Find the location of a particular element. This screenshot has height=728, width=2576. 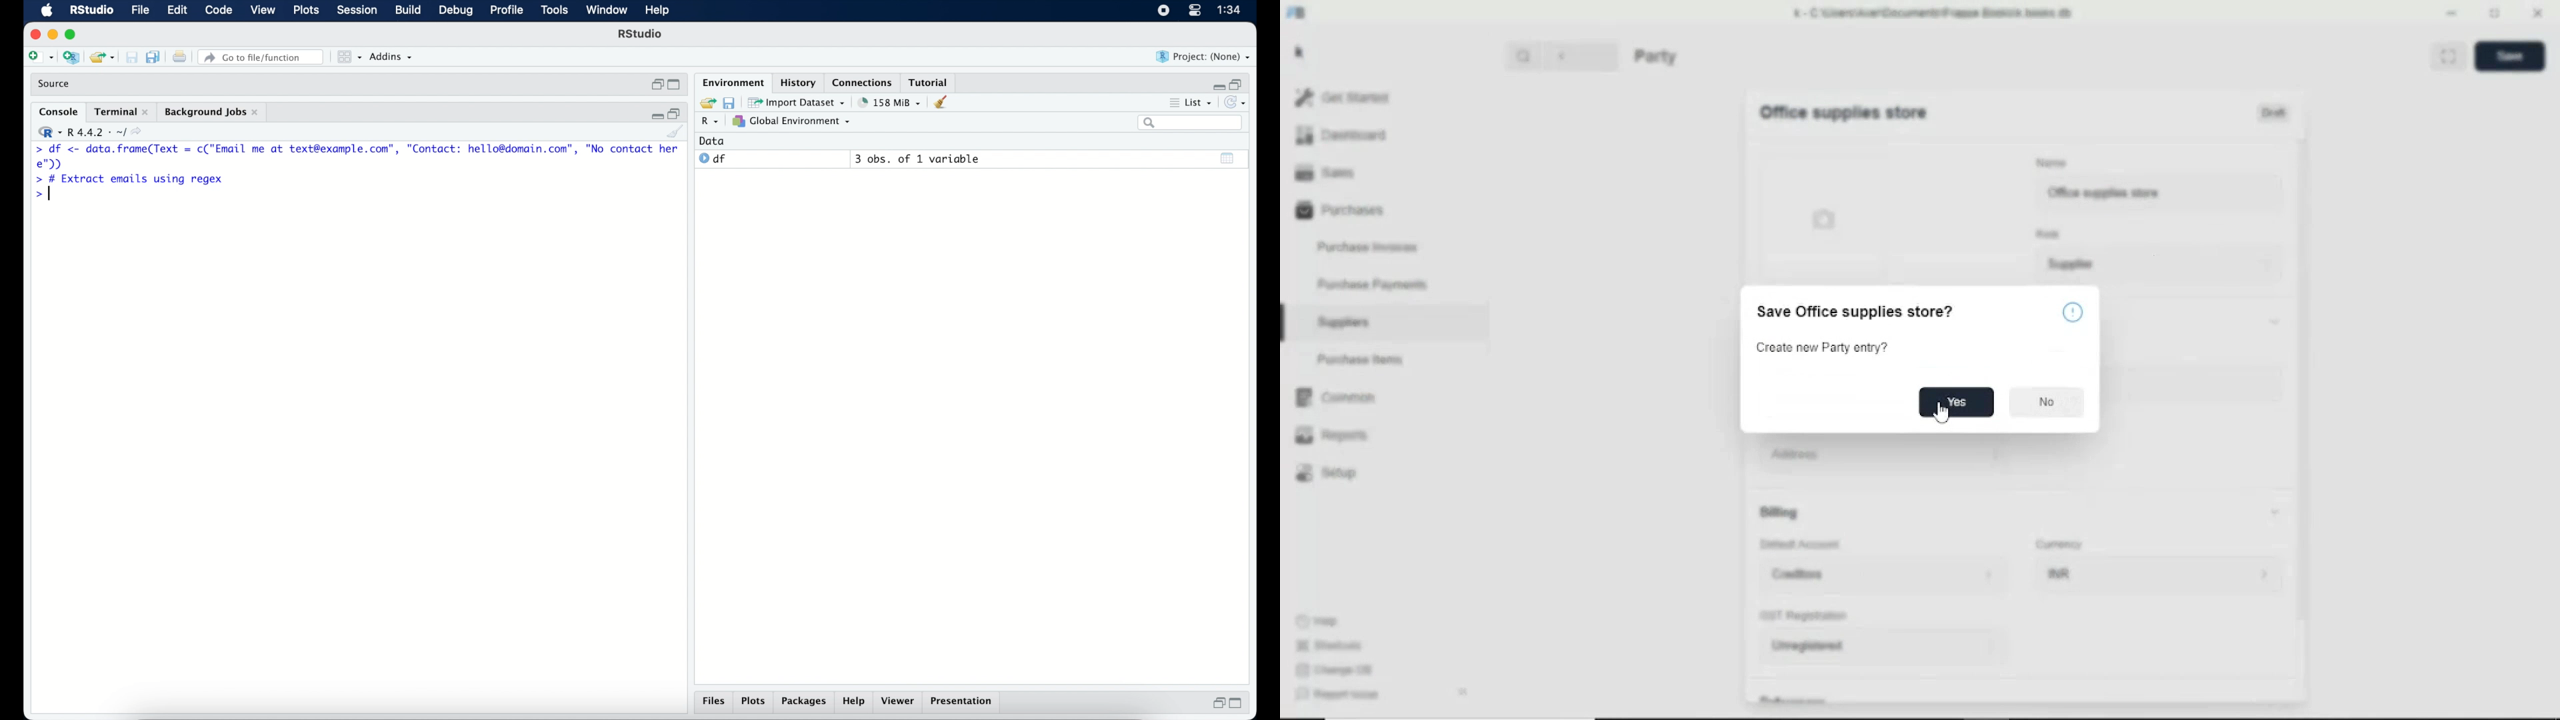

presentation is located at coordinates (963, 703).